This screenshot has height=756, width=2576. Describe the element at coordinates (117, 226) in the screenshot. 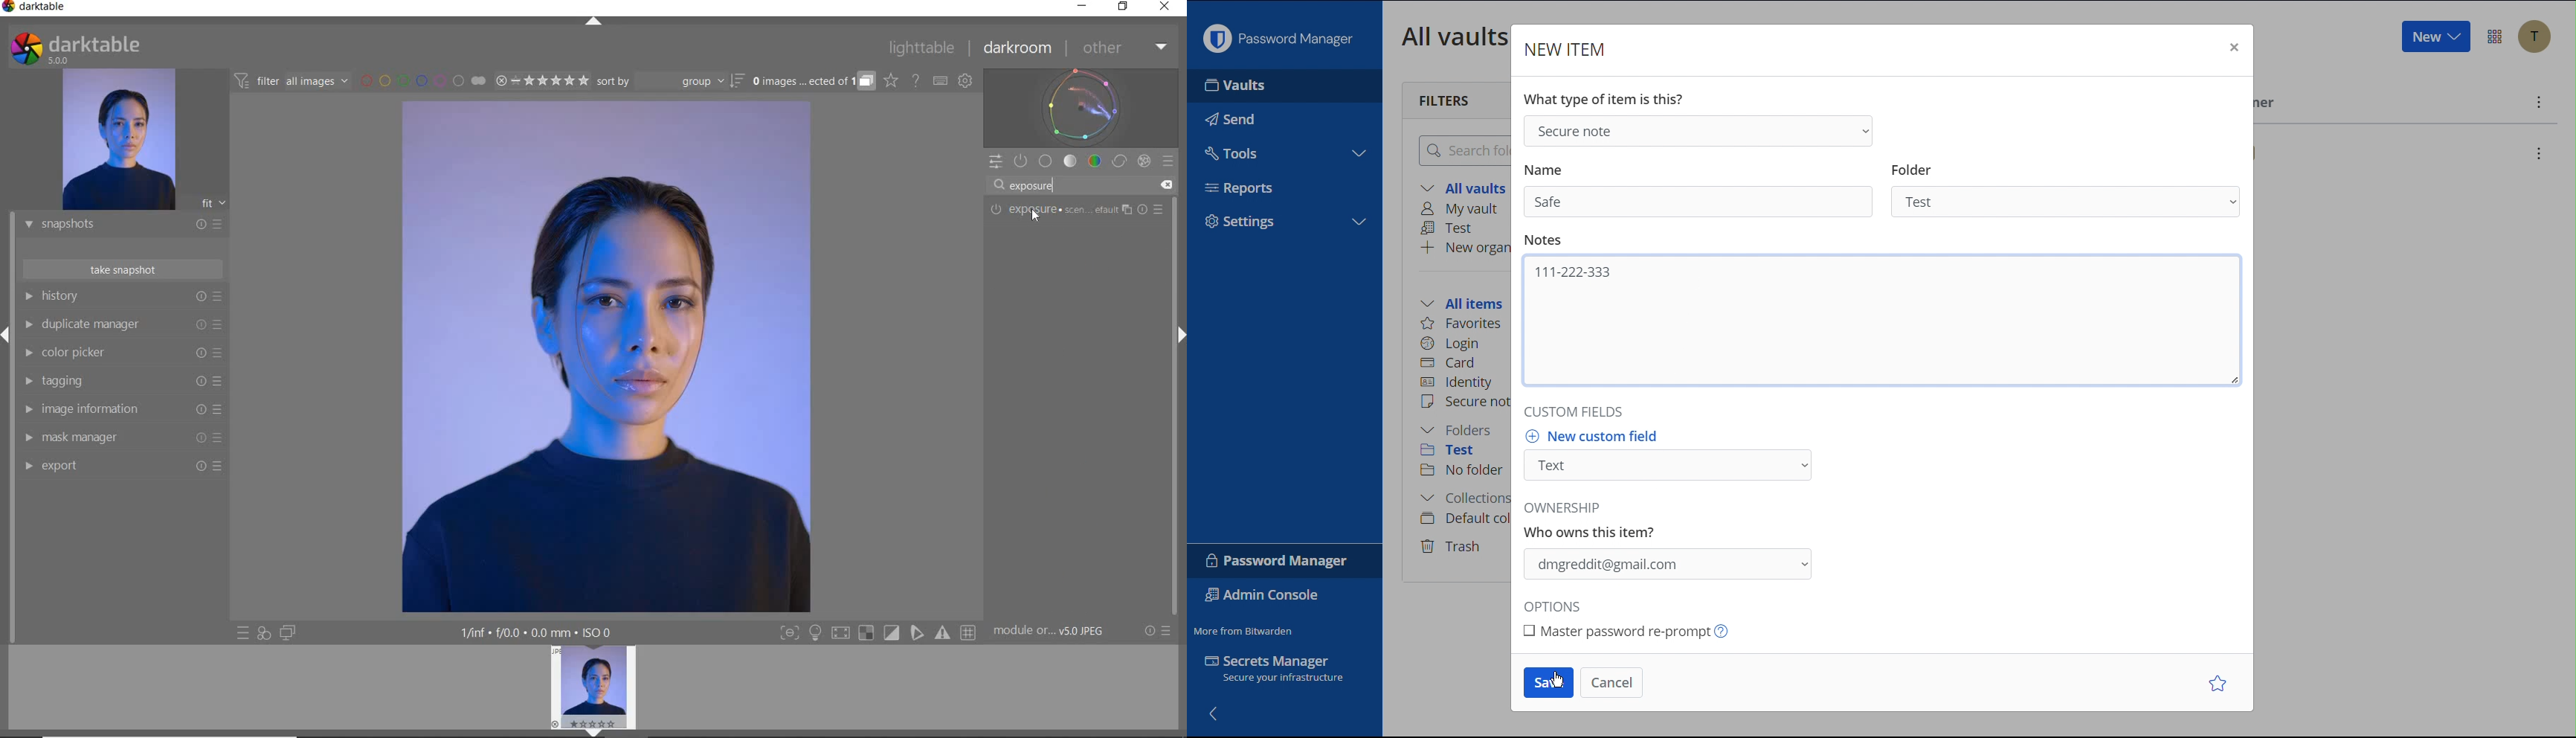

I see `SNAPSHOTS` at that location.